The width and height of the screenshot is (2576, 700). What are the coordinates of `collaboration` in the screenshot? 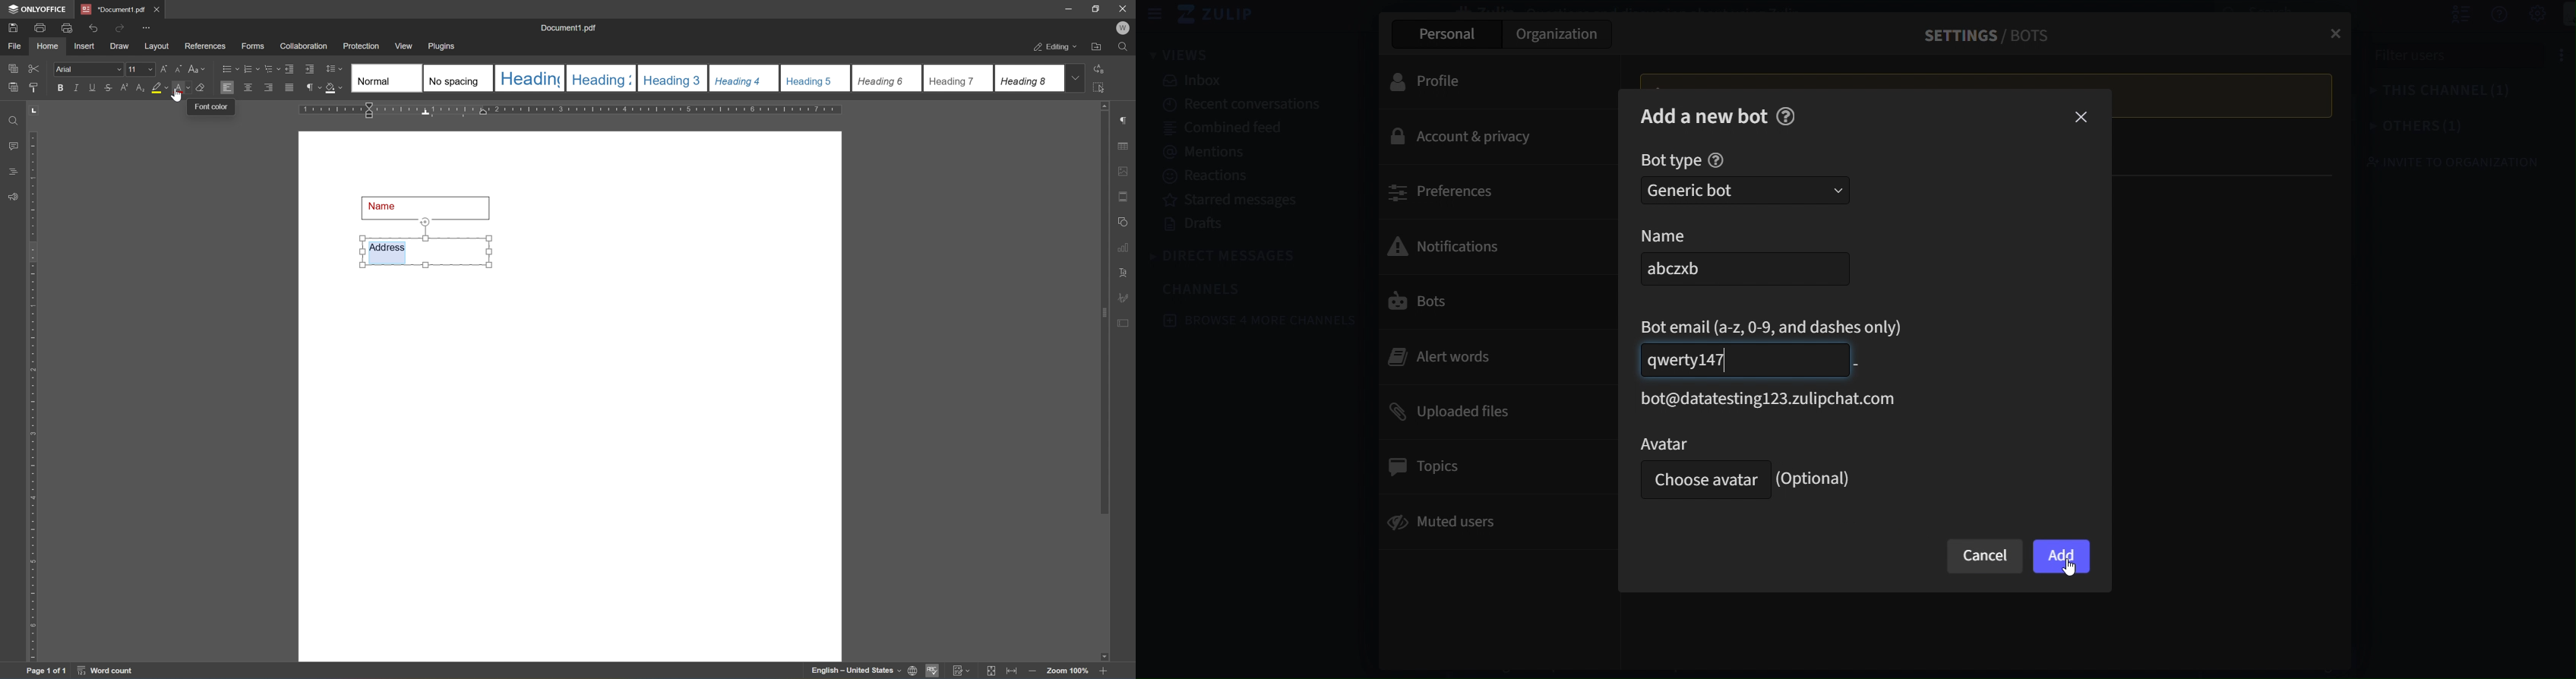 It's located at (305, 47).